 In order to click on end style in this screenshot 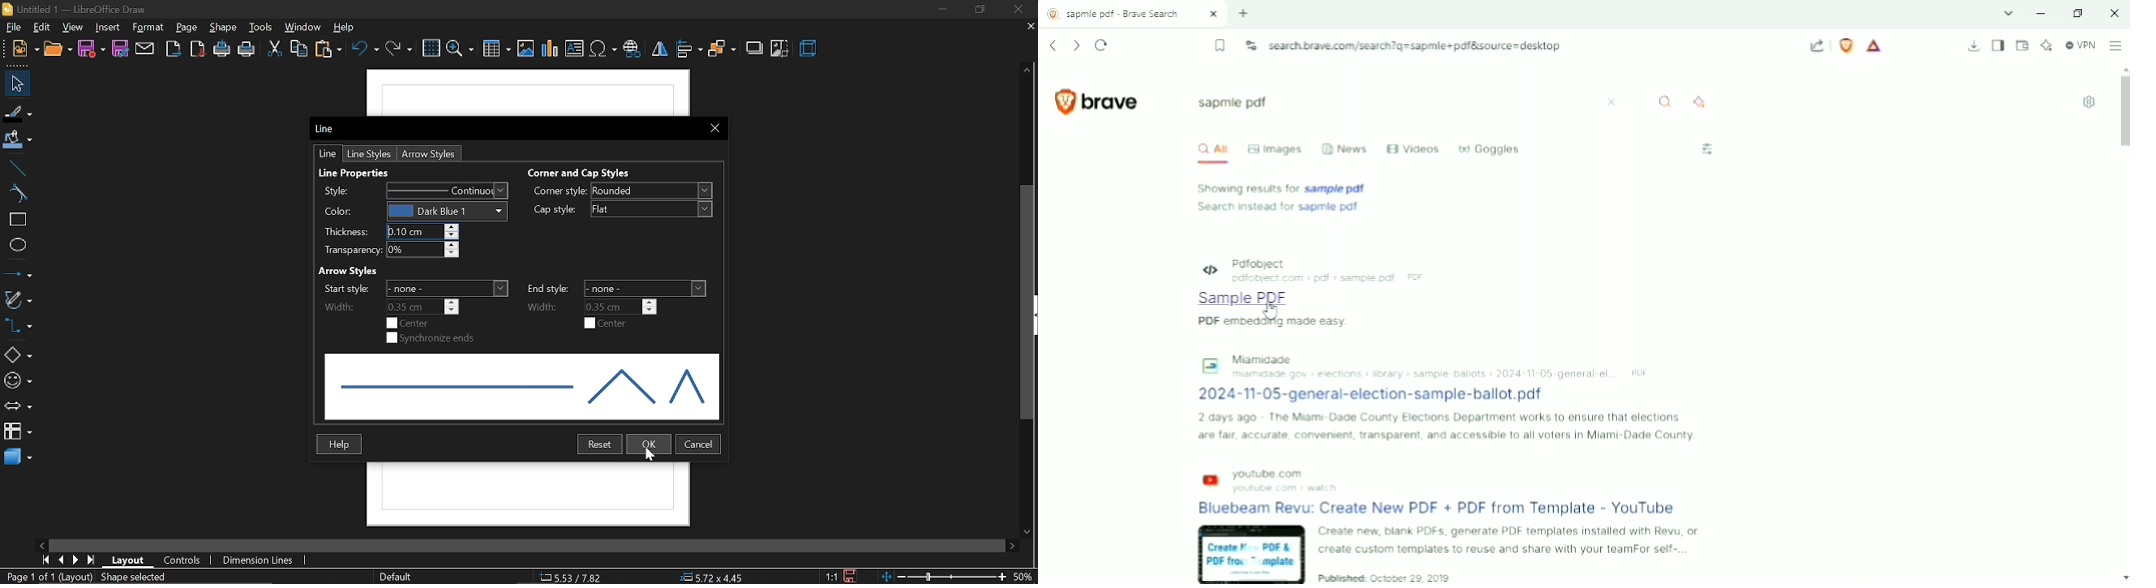, I will do `click(646, 289)`.